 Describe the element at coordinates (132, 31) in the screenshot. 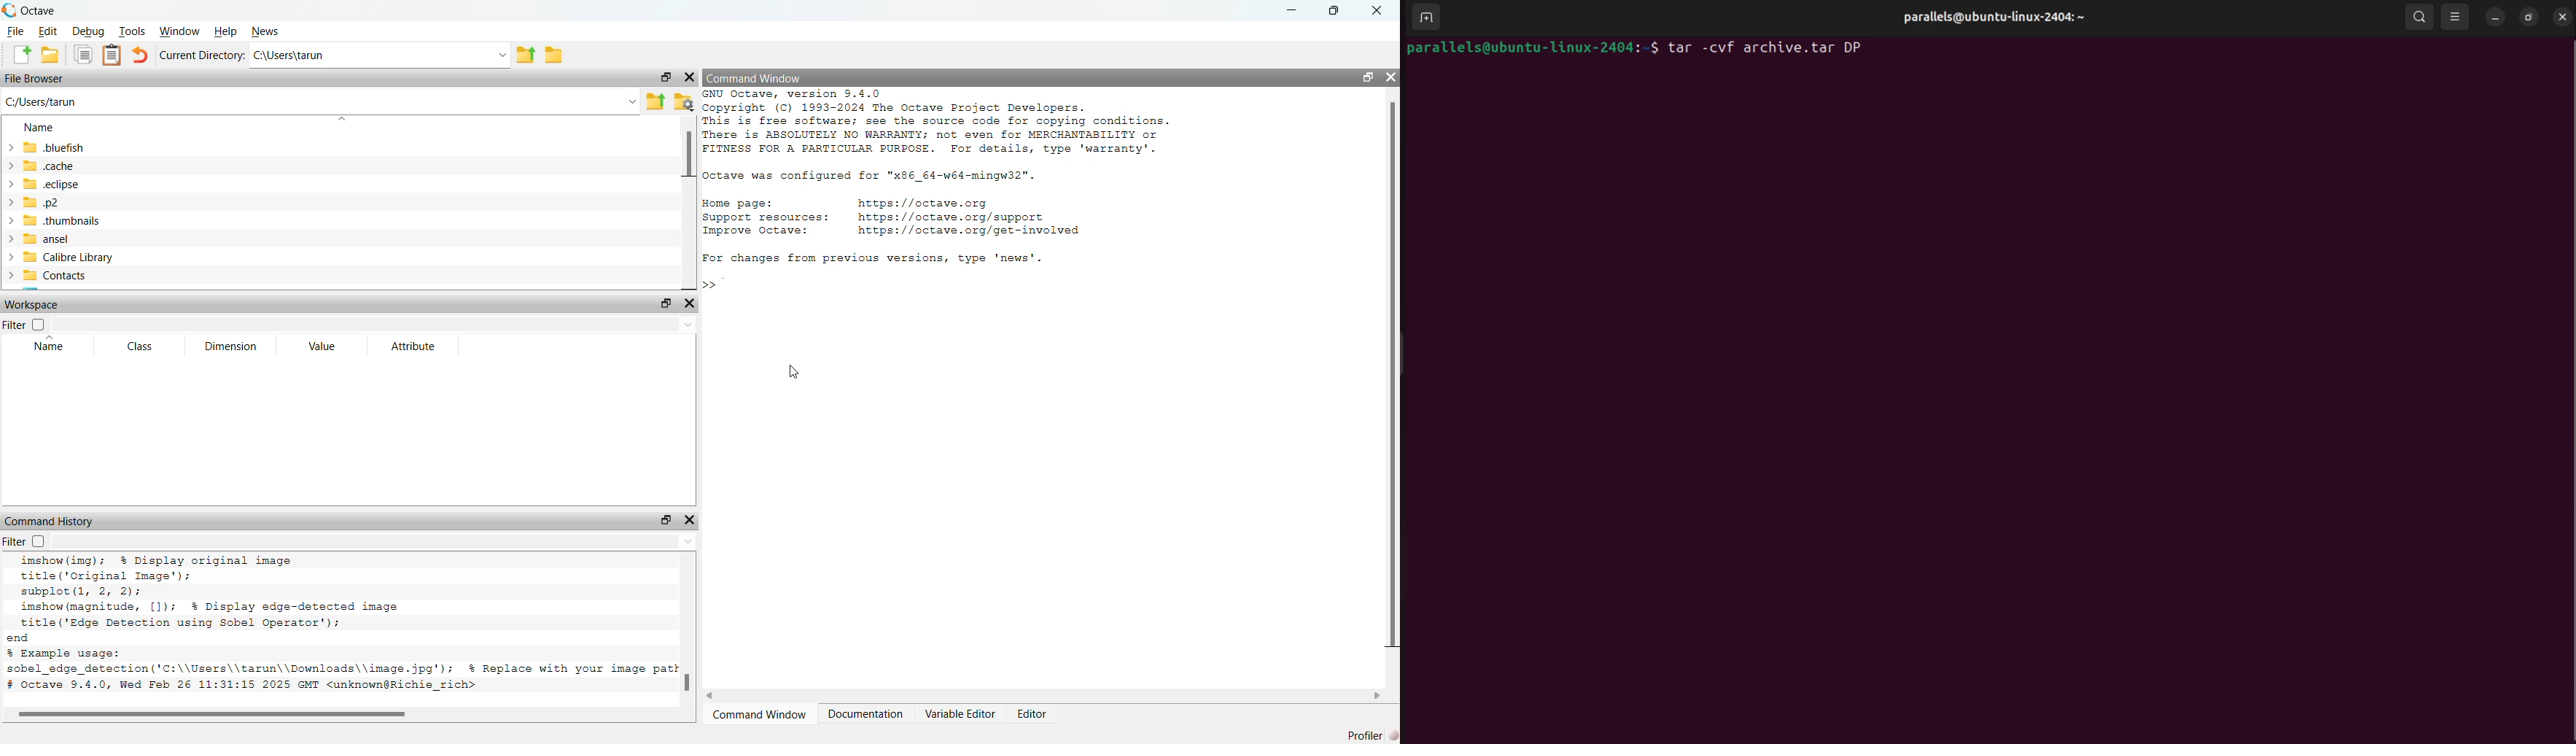

I see `Tools` at that location.